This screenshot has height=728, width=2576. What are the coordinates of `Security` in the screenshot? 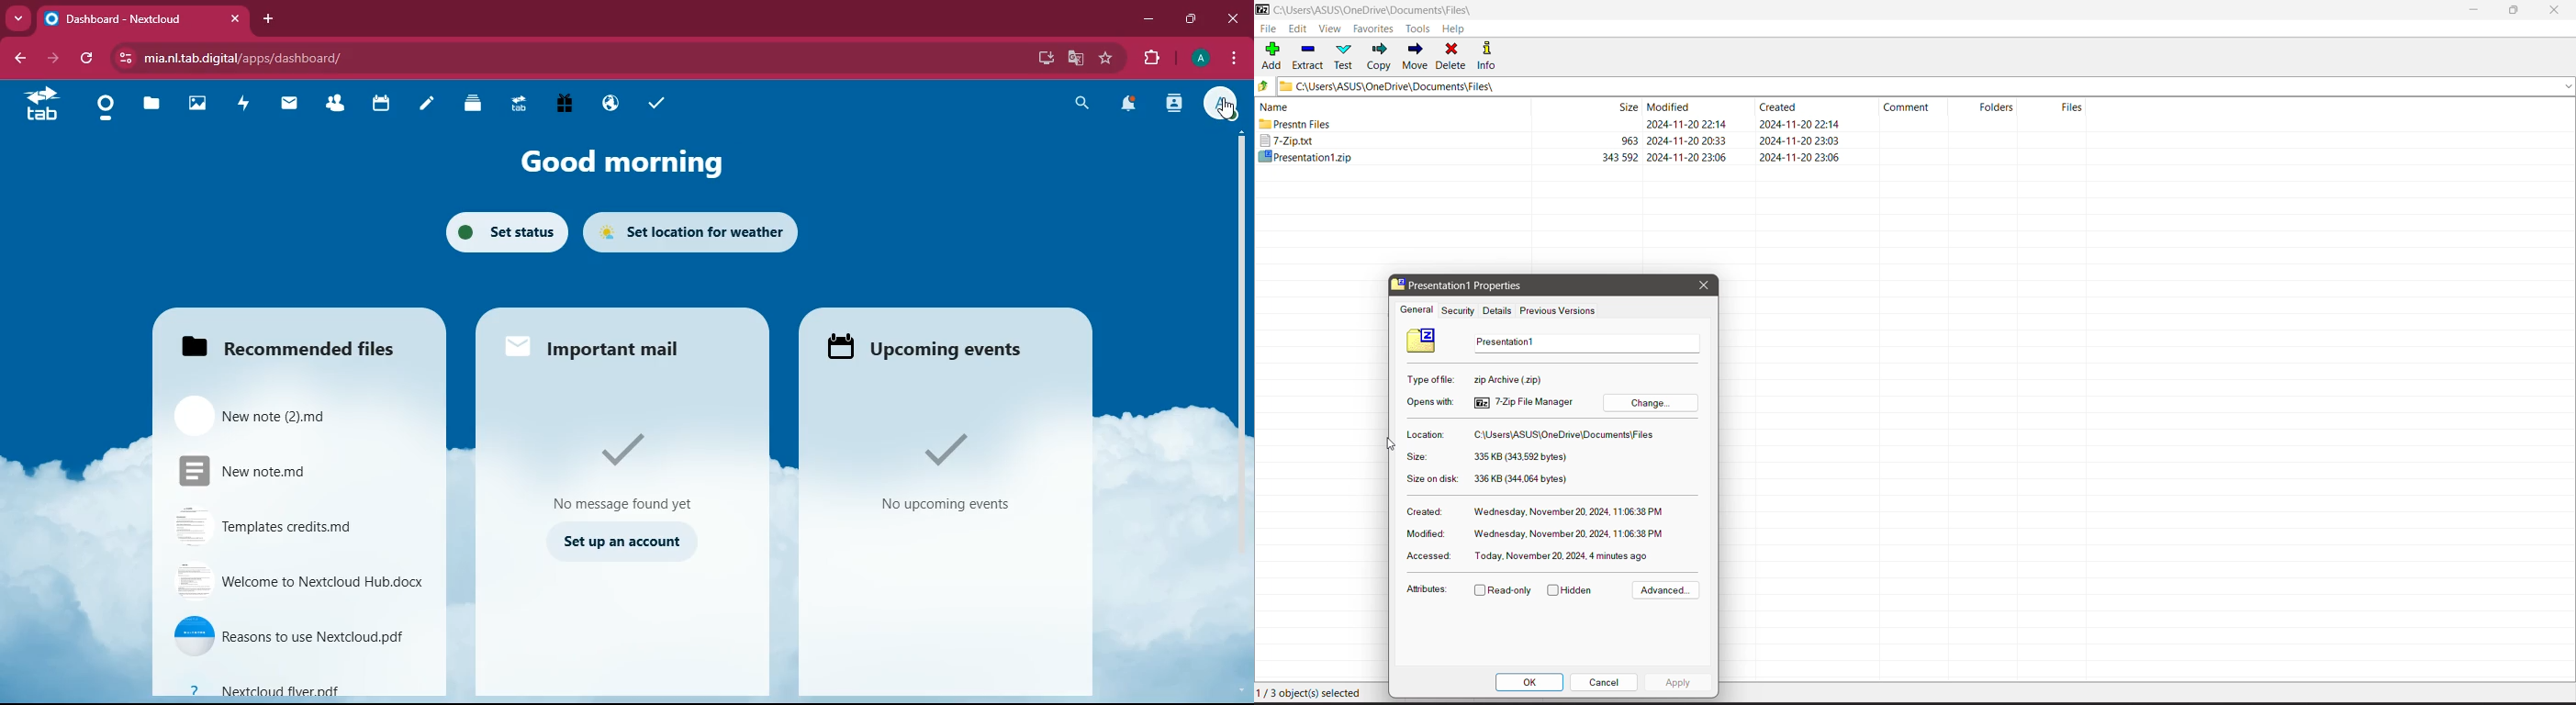 It's located at (1458, 310).